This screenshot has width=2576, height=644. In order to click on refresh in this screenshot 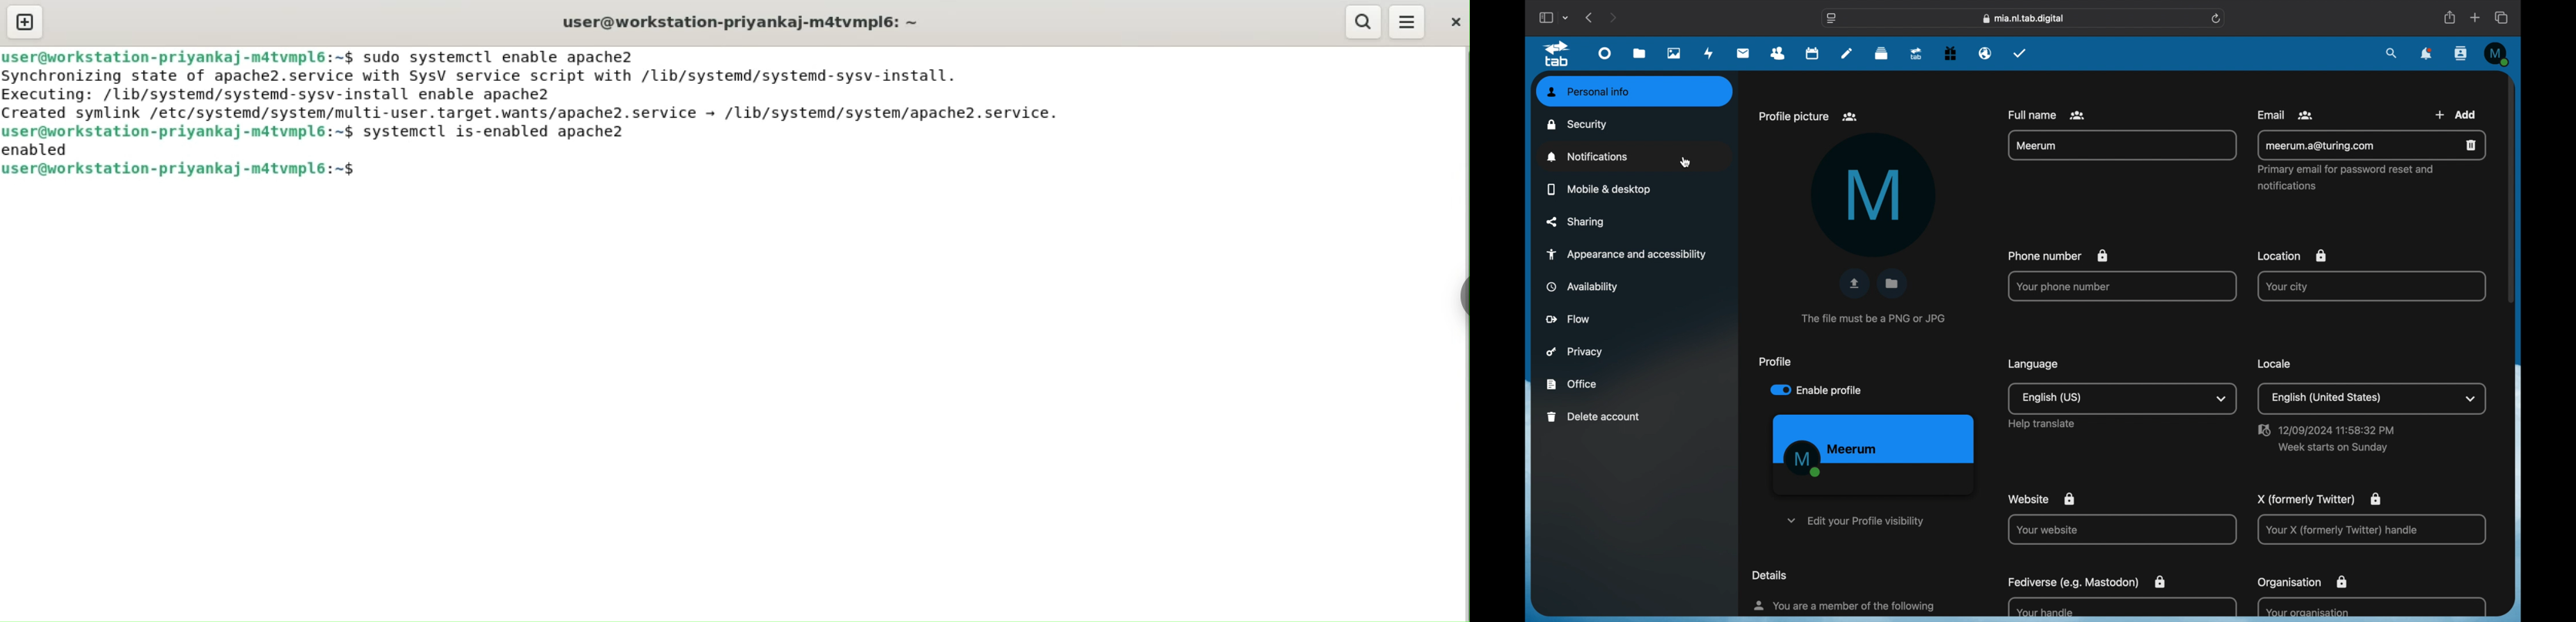, I will do `click(2217, 19)`.